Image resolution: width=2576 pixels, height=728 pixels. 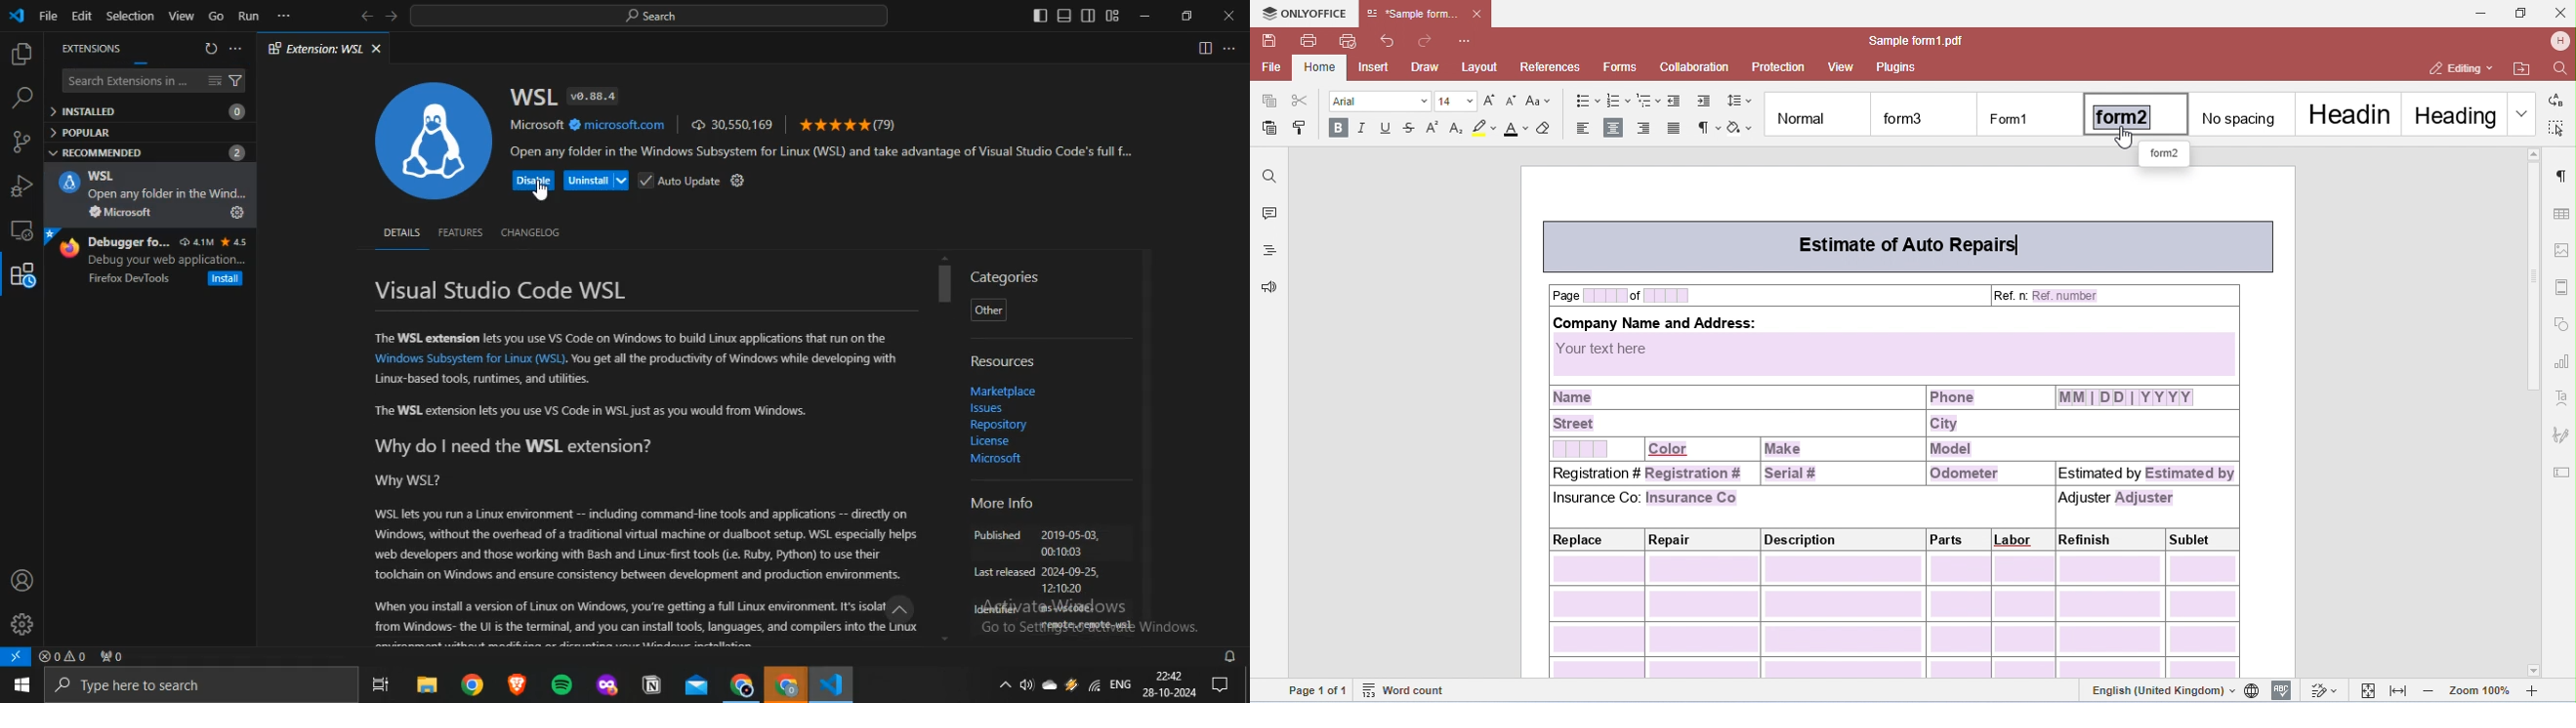 What do you see at coordinates (652, 620) in the screenshot?
I see `When you install version of Linux on Windows, you're getting a full Linux environment. Its isolat.”
from Windows- the Ut is the terminal, and you can install tools, languages, and compilers into the Linux` at bounding box center [652, 620].